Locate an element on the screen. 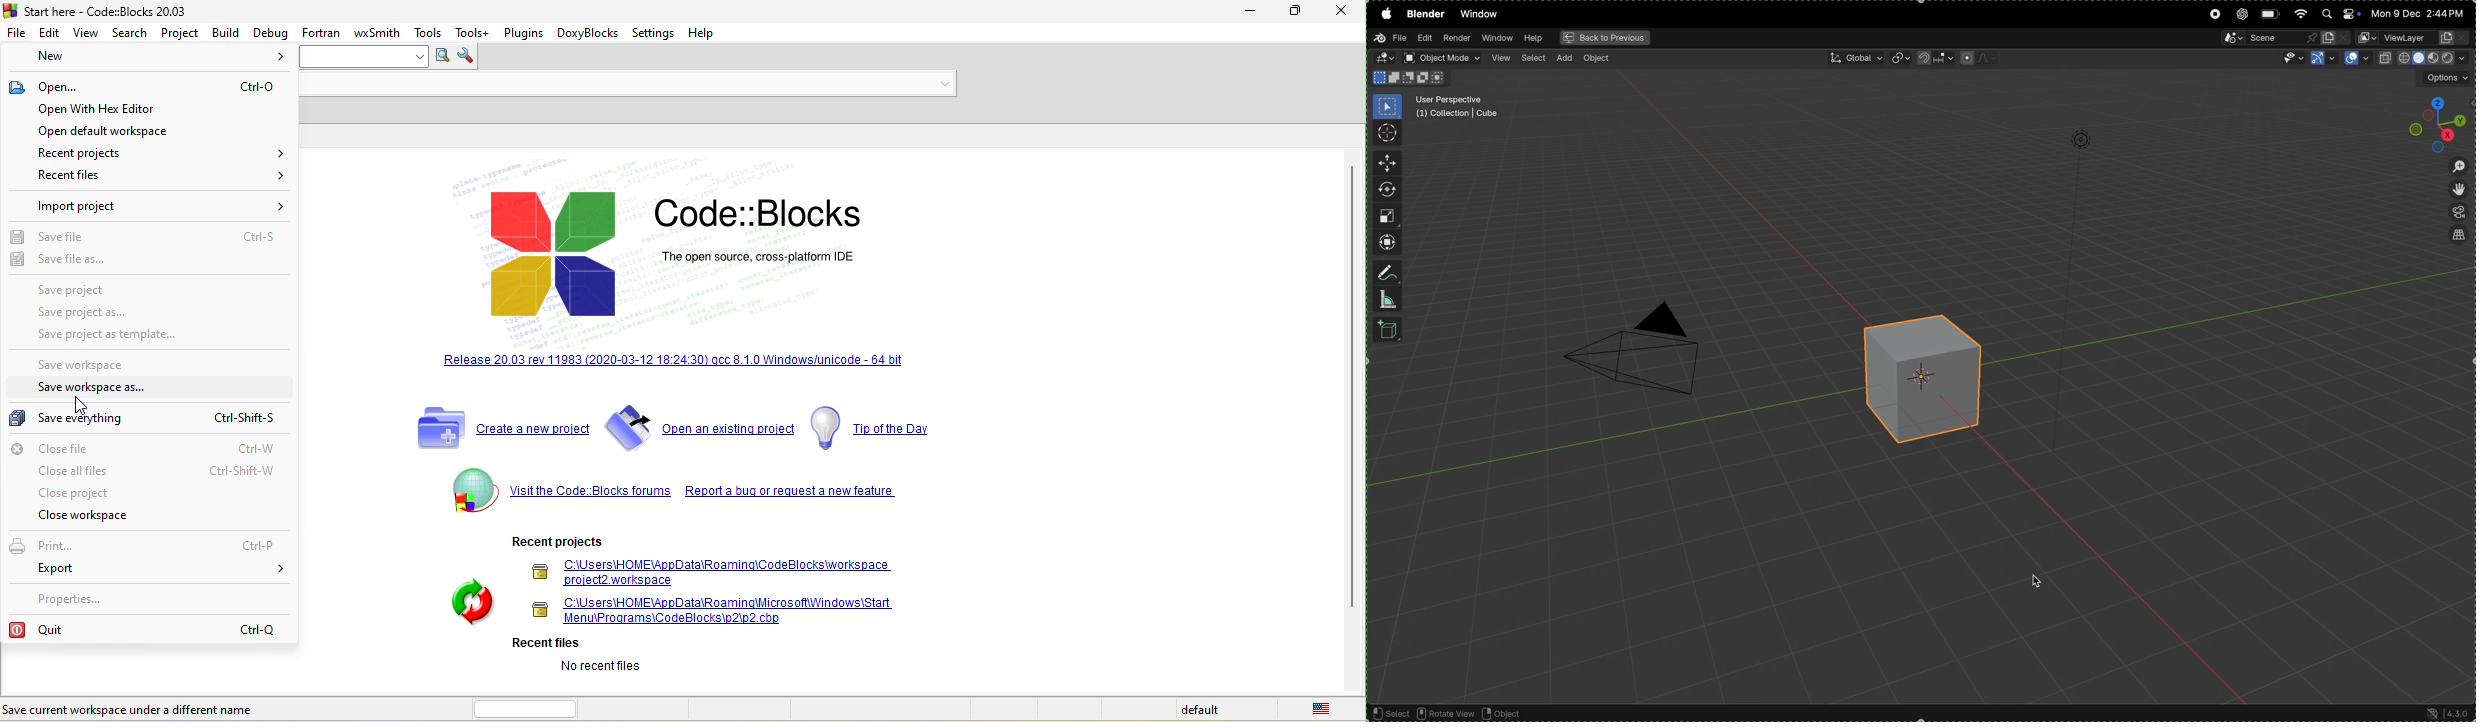 The image size is (2492, 728). #d cube is located at coordinates (1920, 375).